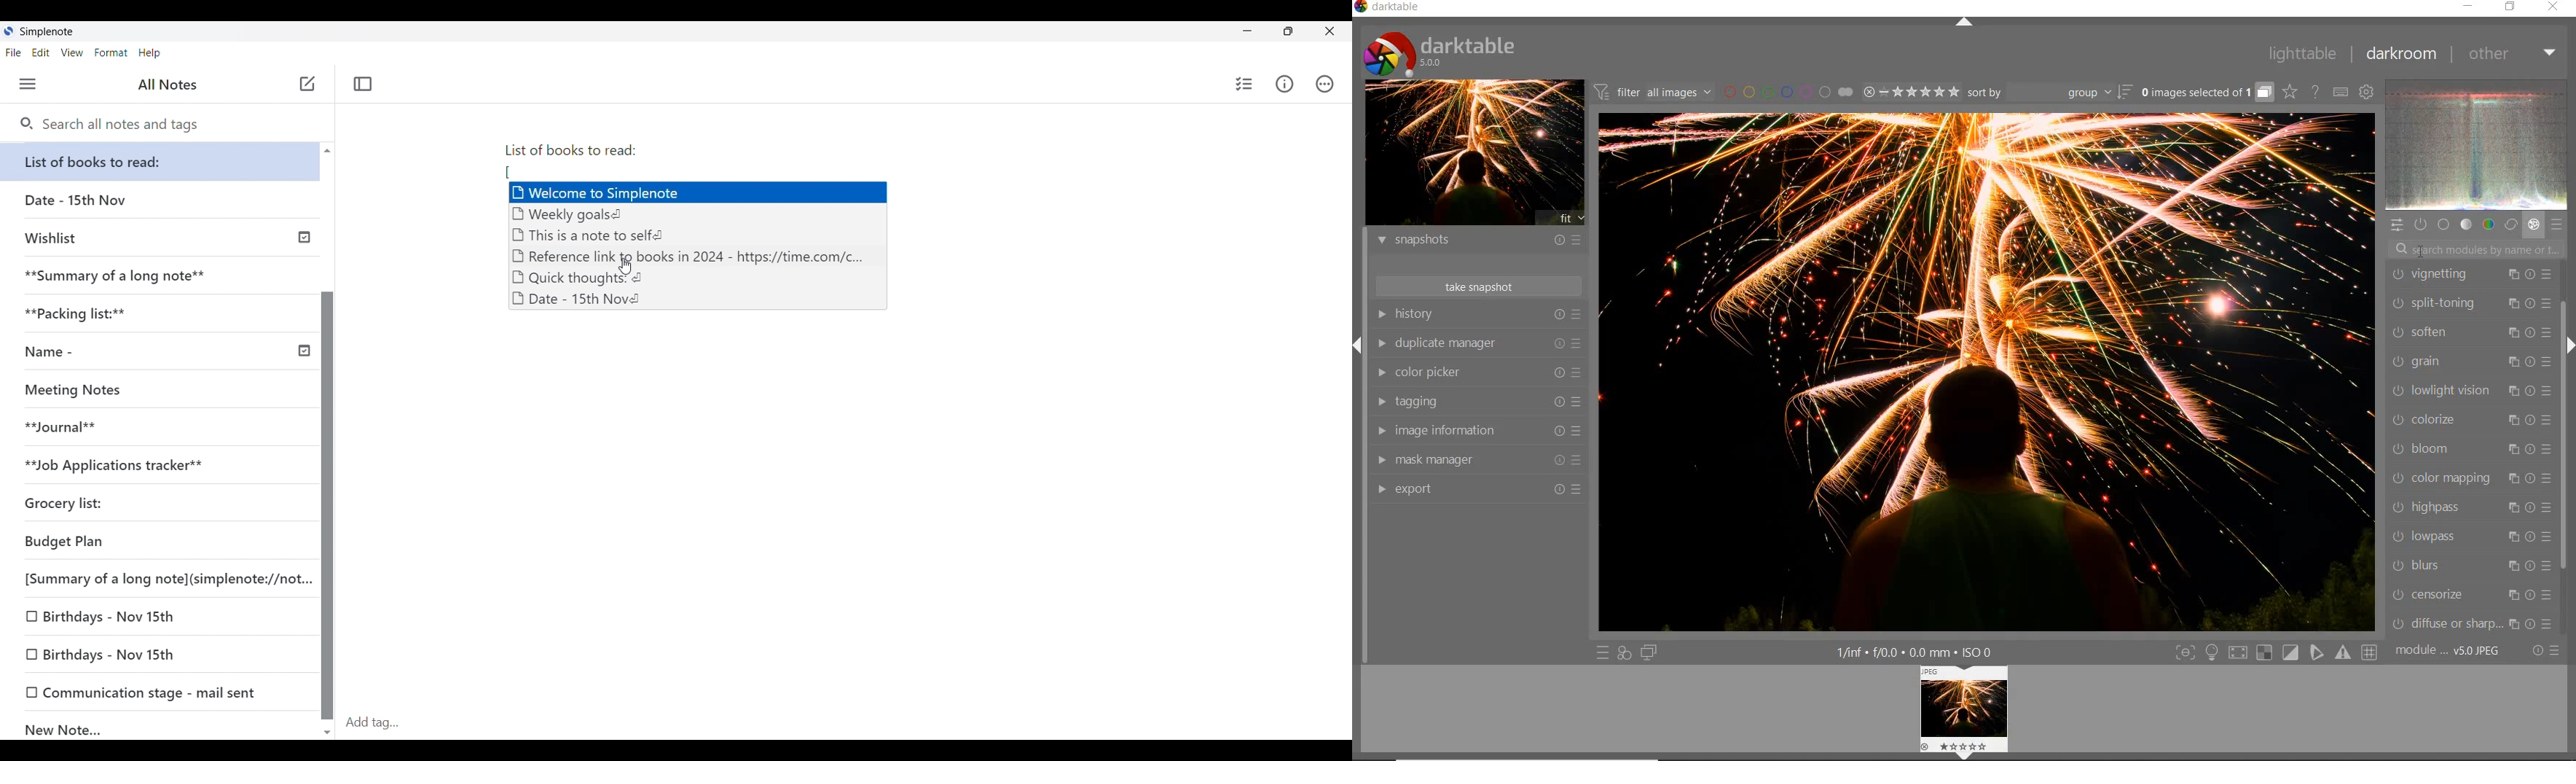 This screenshot has height=784, width=2576. Describe the element at coordinates (1966, 23) in the screenshot. I see `expand/collapse` at that location.